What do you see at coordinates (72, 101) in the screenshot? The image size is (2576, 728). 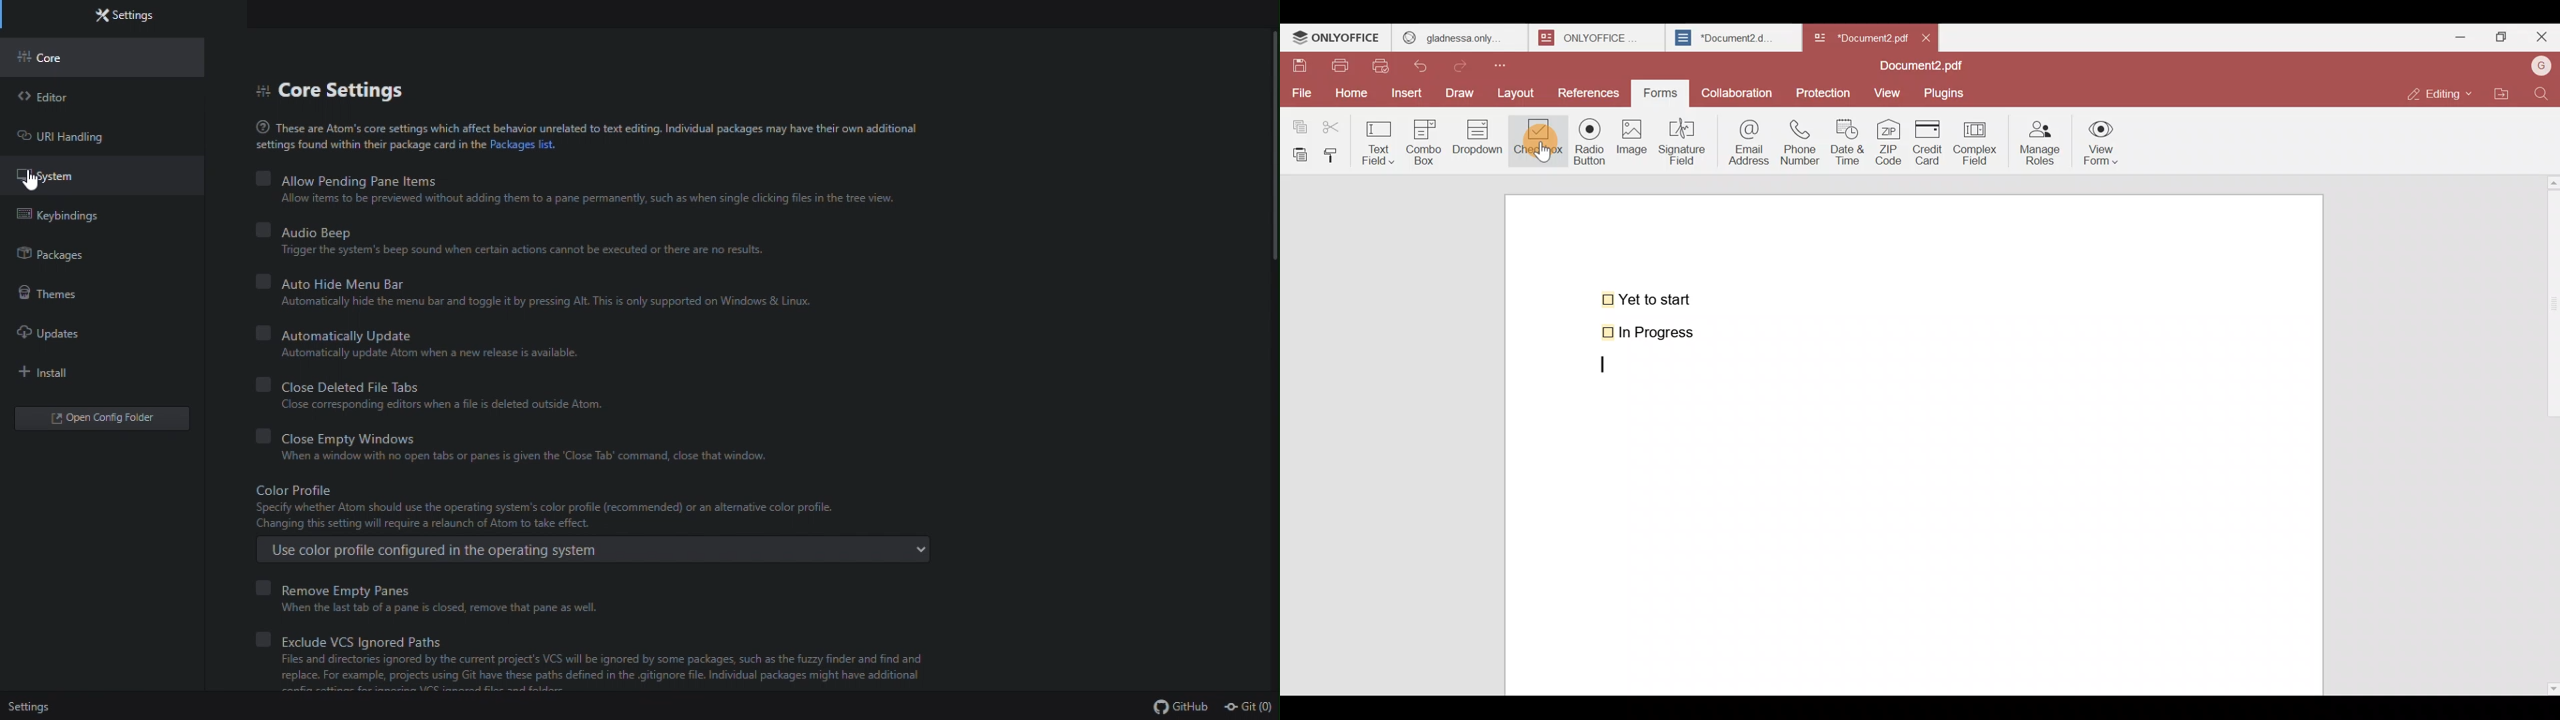 I see `Editor` at bounding box center [72, 101].